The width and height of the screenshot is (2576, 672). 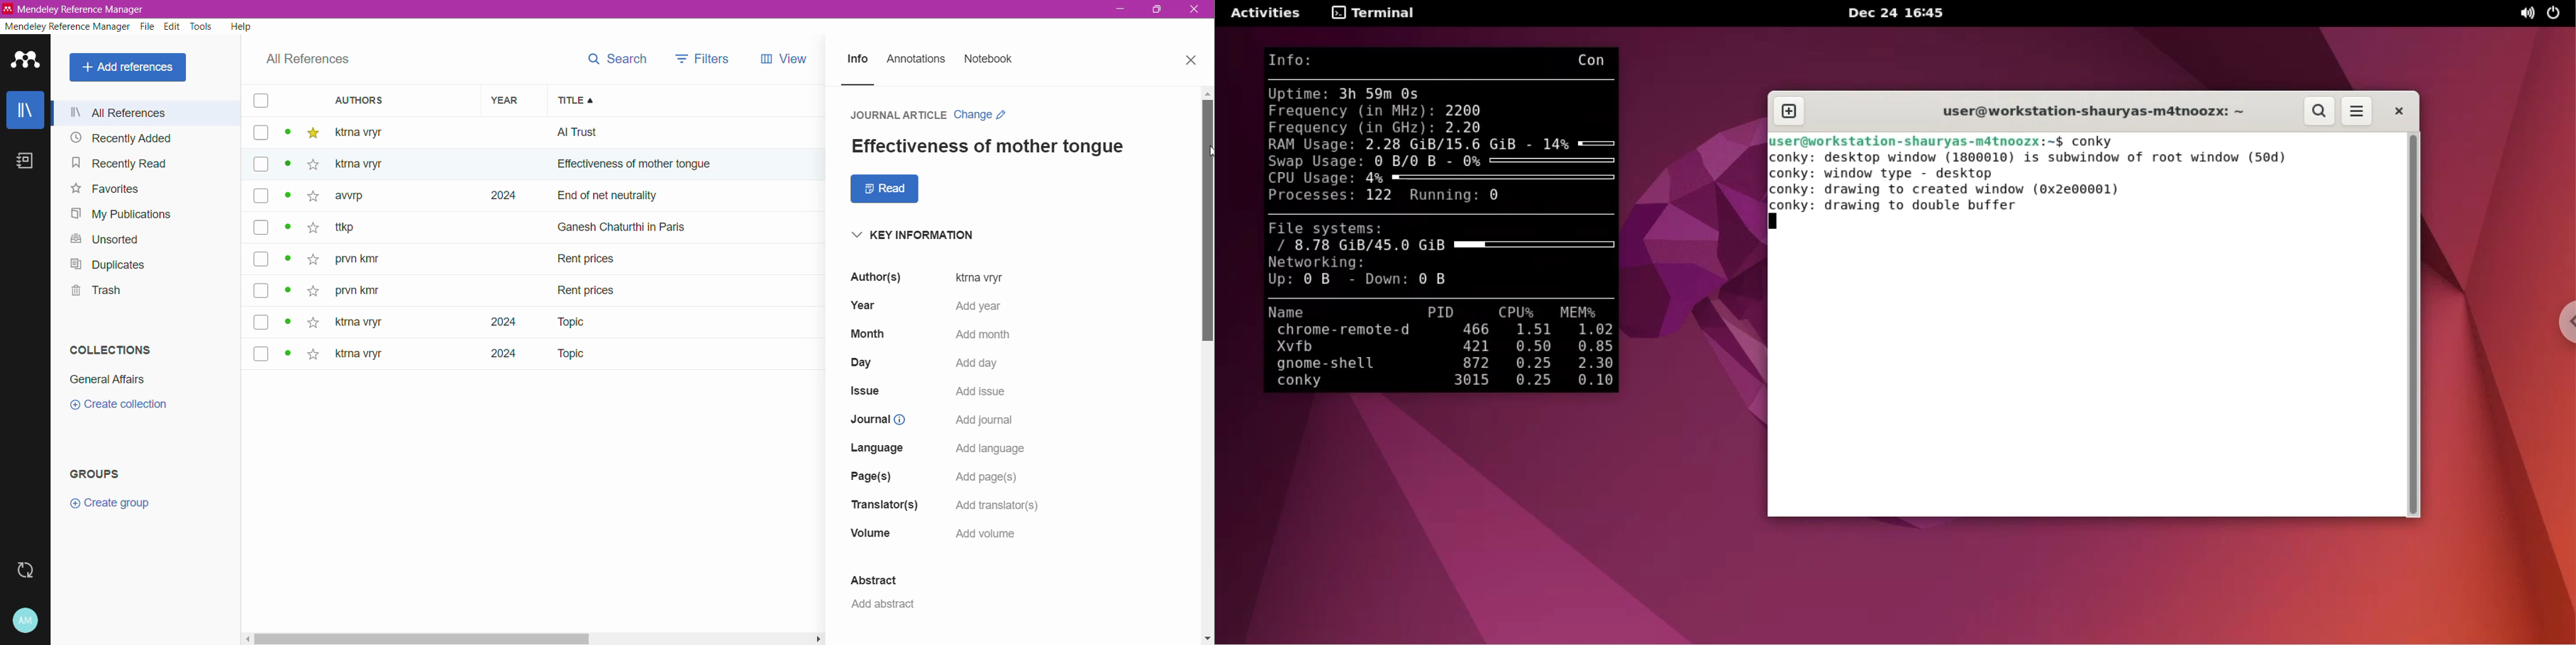 What do you see at coordinates (365, 260) in the screenshot?
I see `prvn kity` at bounding box center [365, 260].